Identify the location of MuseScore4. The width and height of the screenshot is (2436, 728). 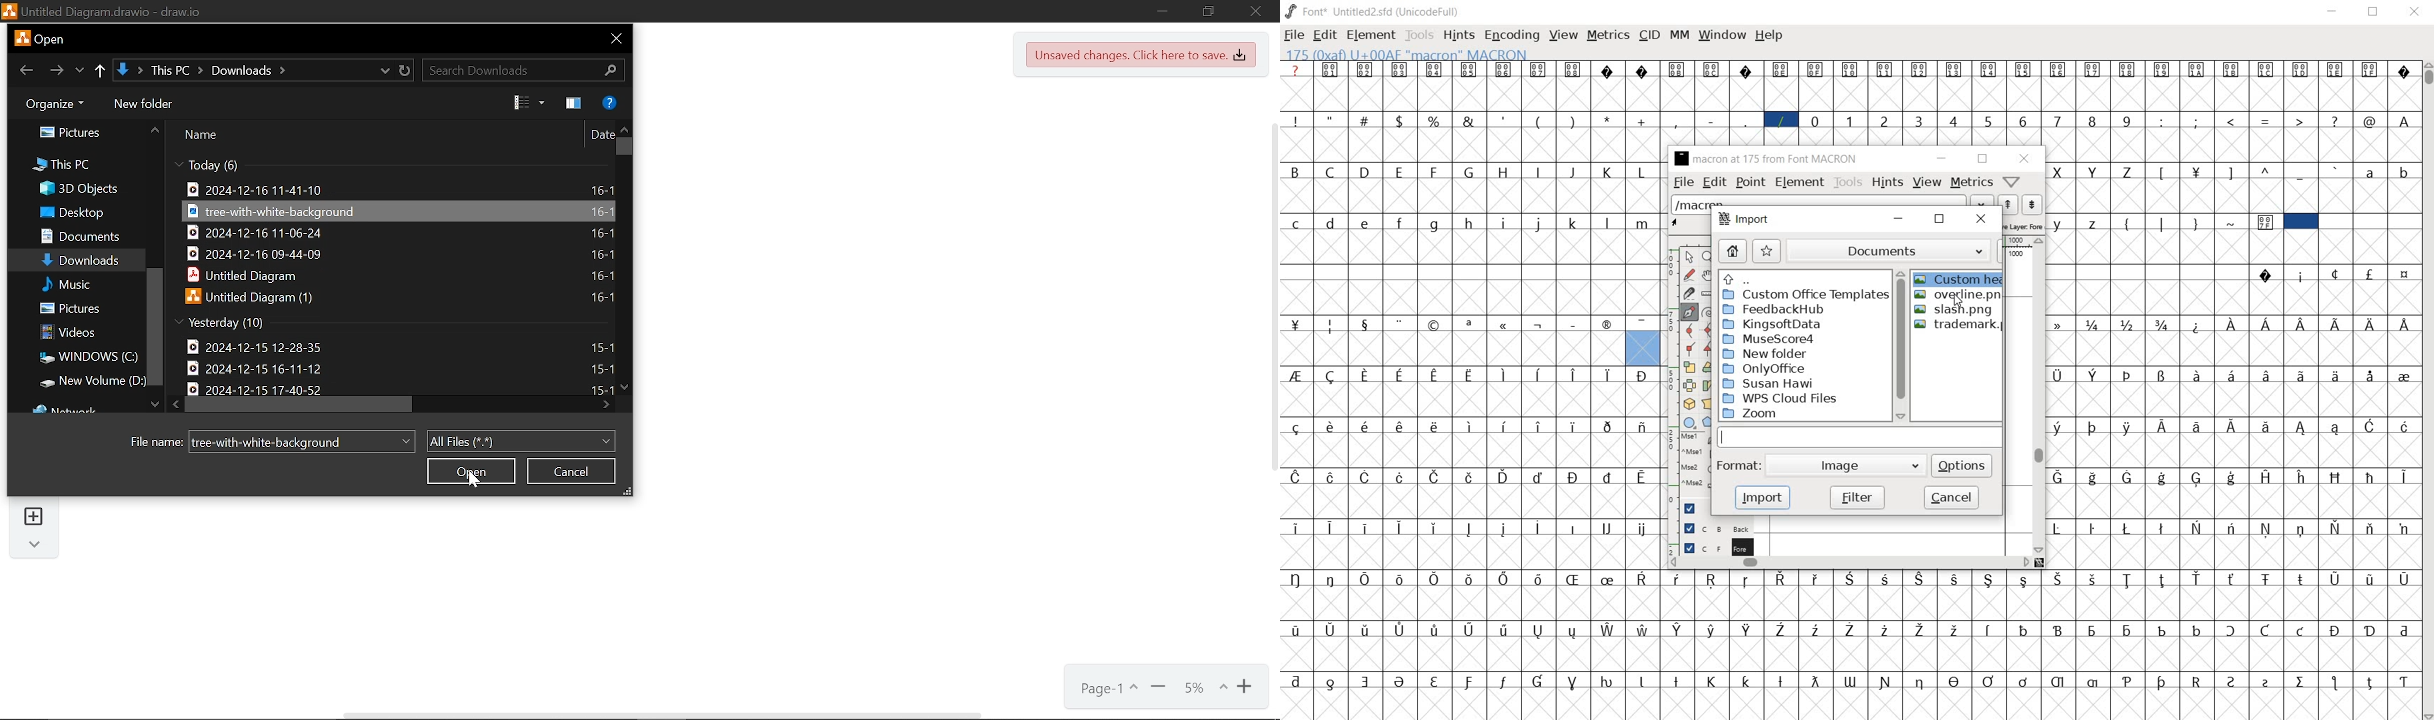
(1788, 340).